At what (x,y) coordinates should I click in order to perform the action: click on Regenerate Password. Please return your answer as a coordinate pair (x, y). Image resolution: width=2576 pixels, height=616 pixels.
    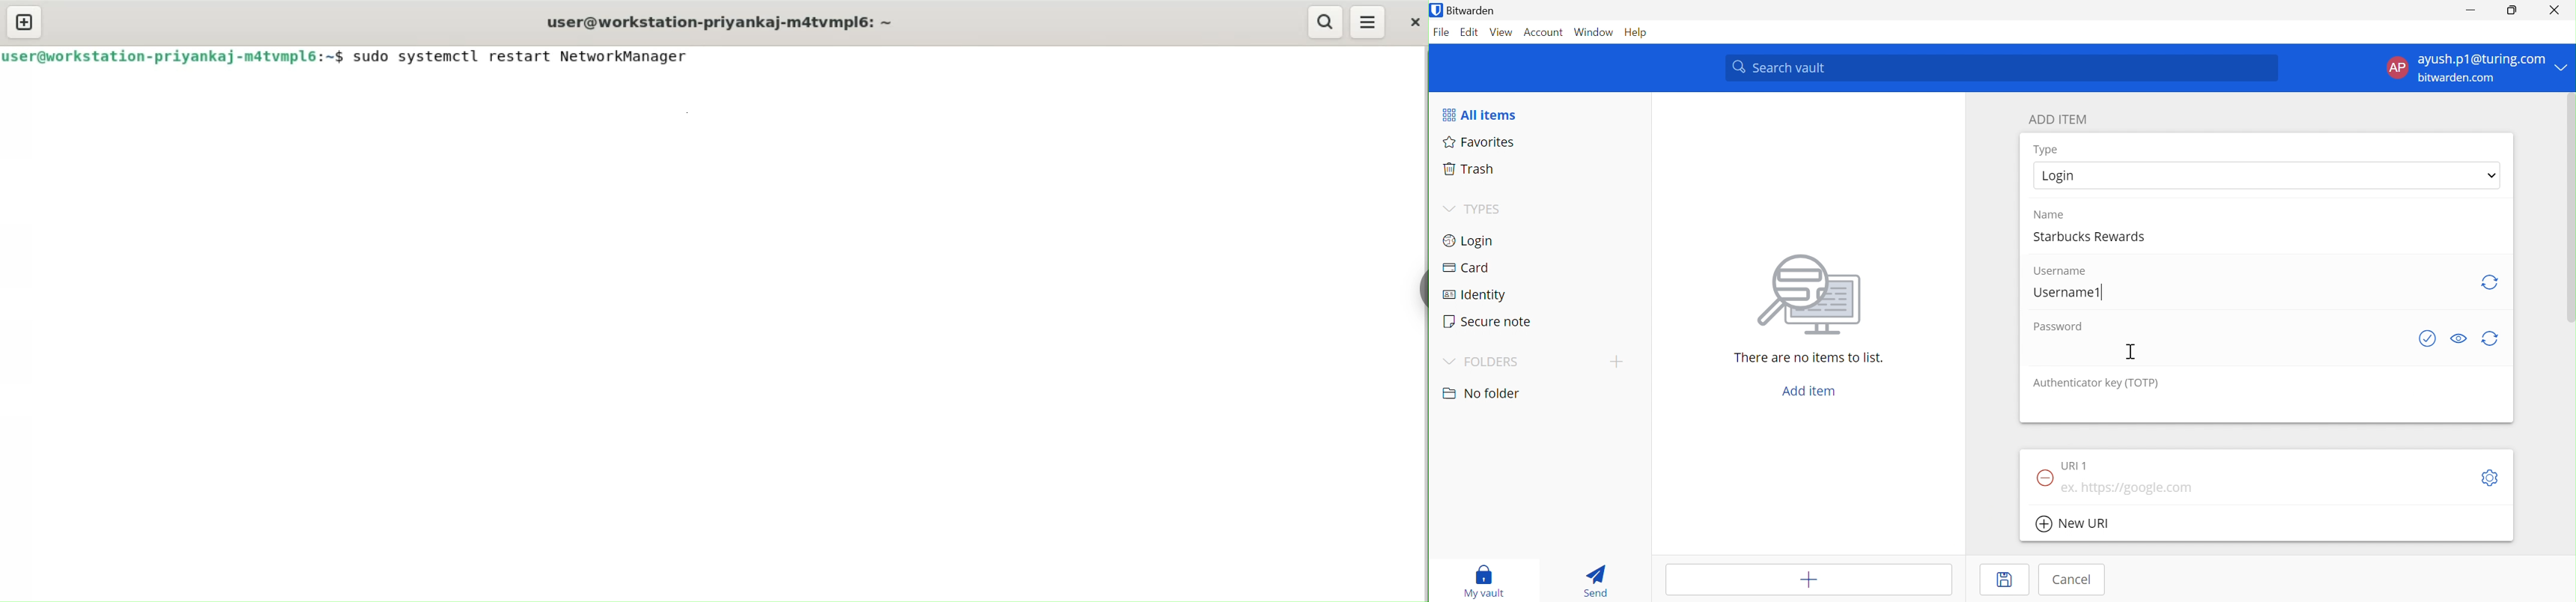
    Looking at the image, I should click on (2491, 339).